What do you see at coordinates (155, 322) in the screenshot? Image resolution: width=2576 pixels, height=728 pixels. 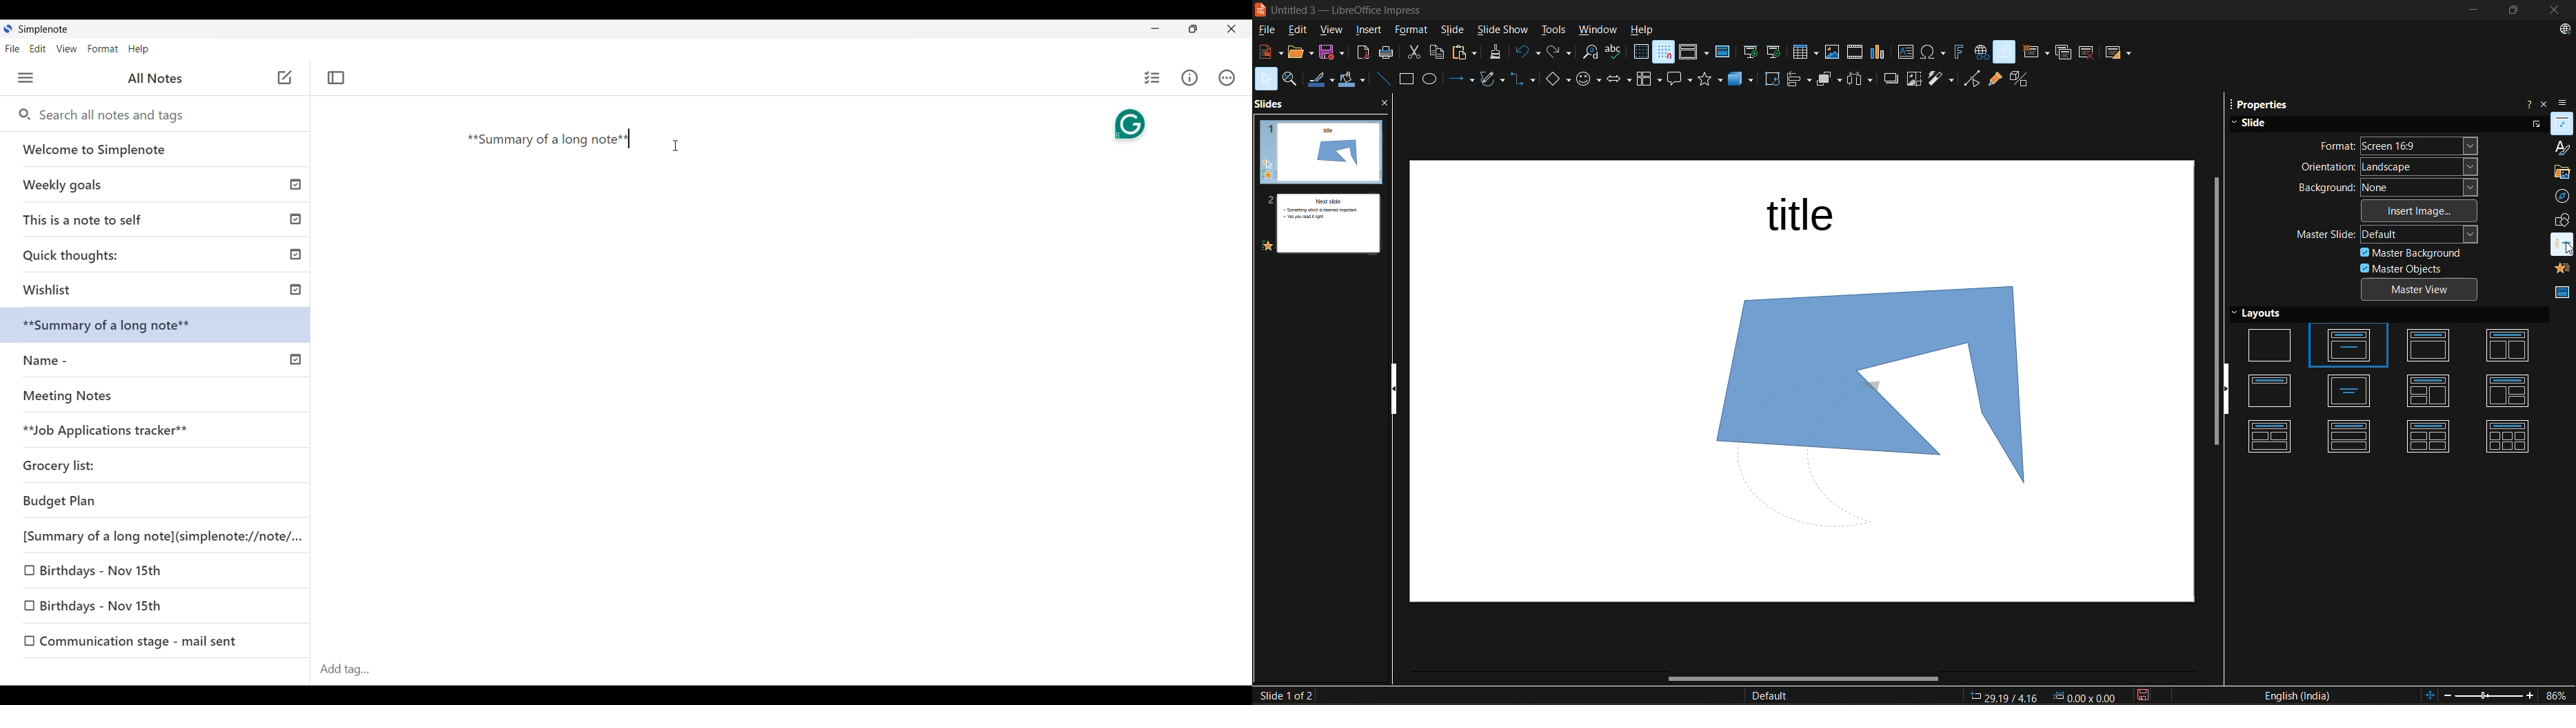 I see `Summary of a long note` at bounding box center [155, 322].